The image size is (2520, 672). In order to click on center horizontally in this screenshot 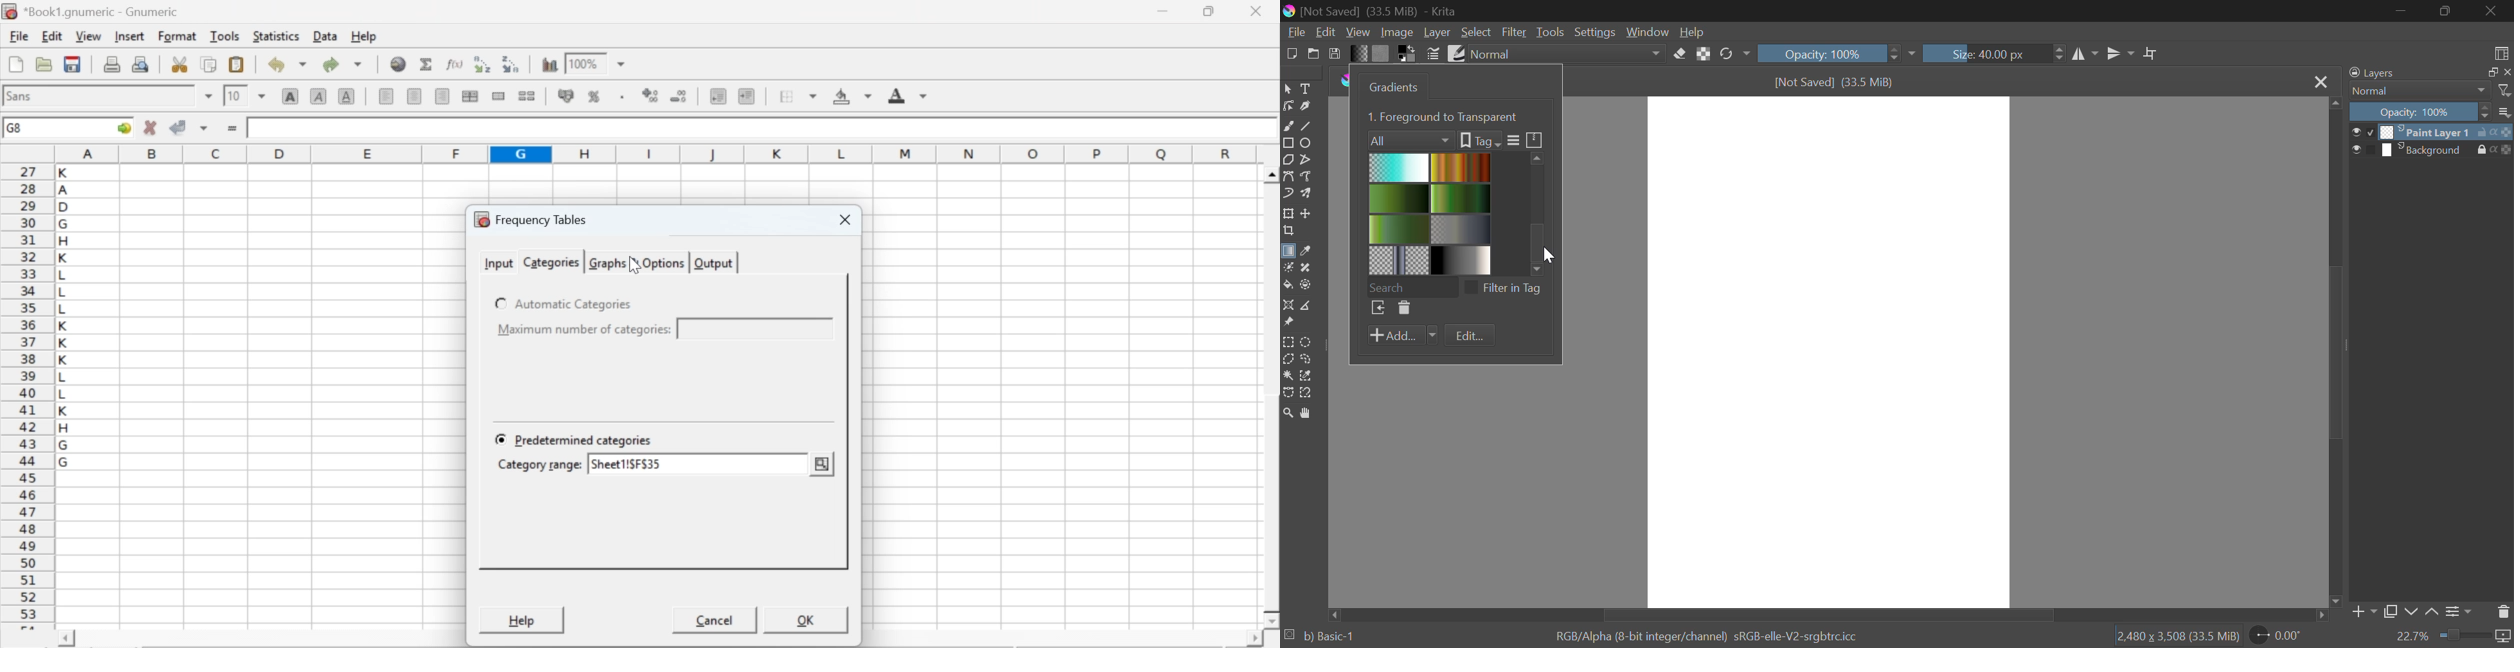, I will do `click(415, 96)`.